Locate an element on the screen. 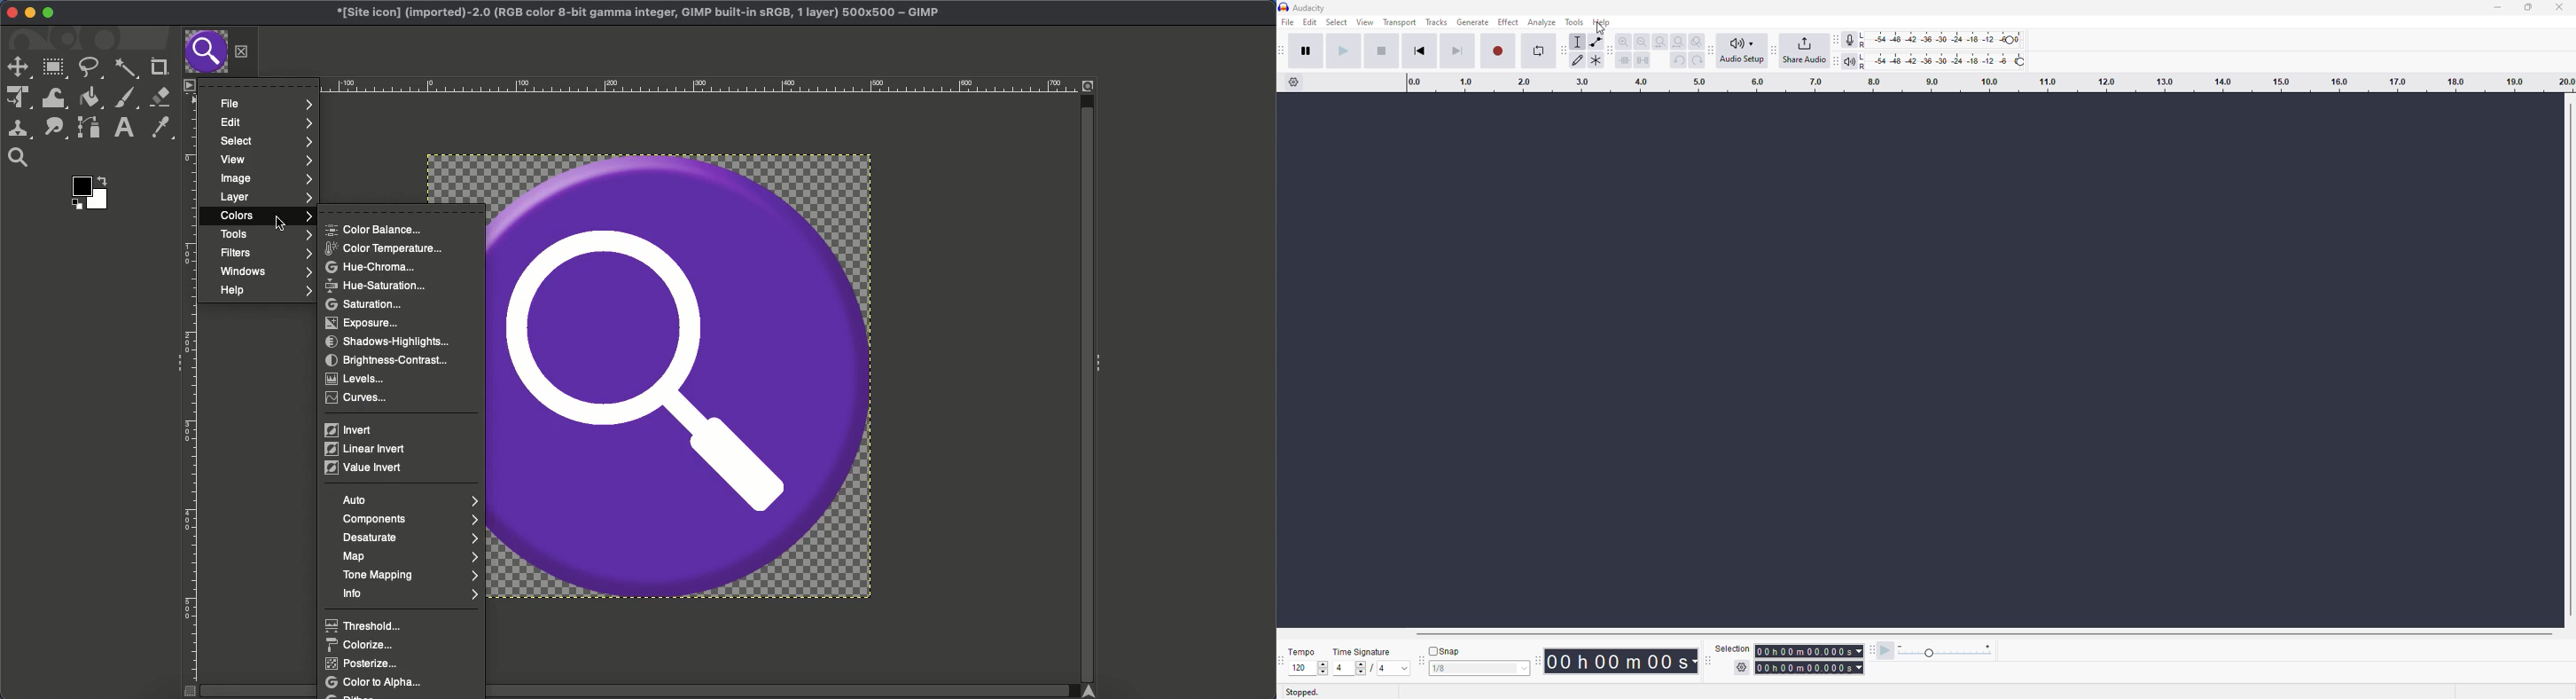 Image resolution: width=2576 pixels, height=700 pixels. audacity logo is located at coordinates (1285, 7).